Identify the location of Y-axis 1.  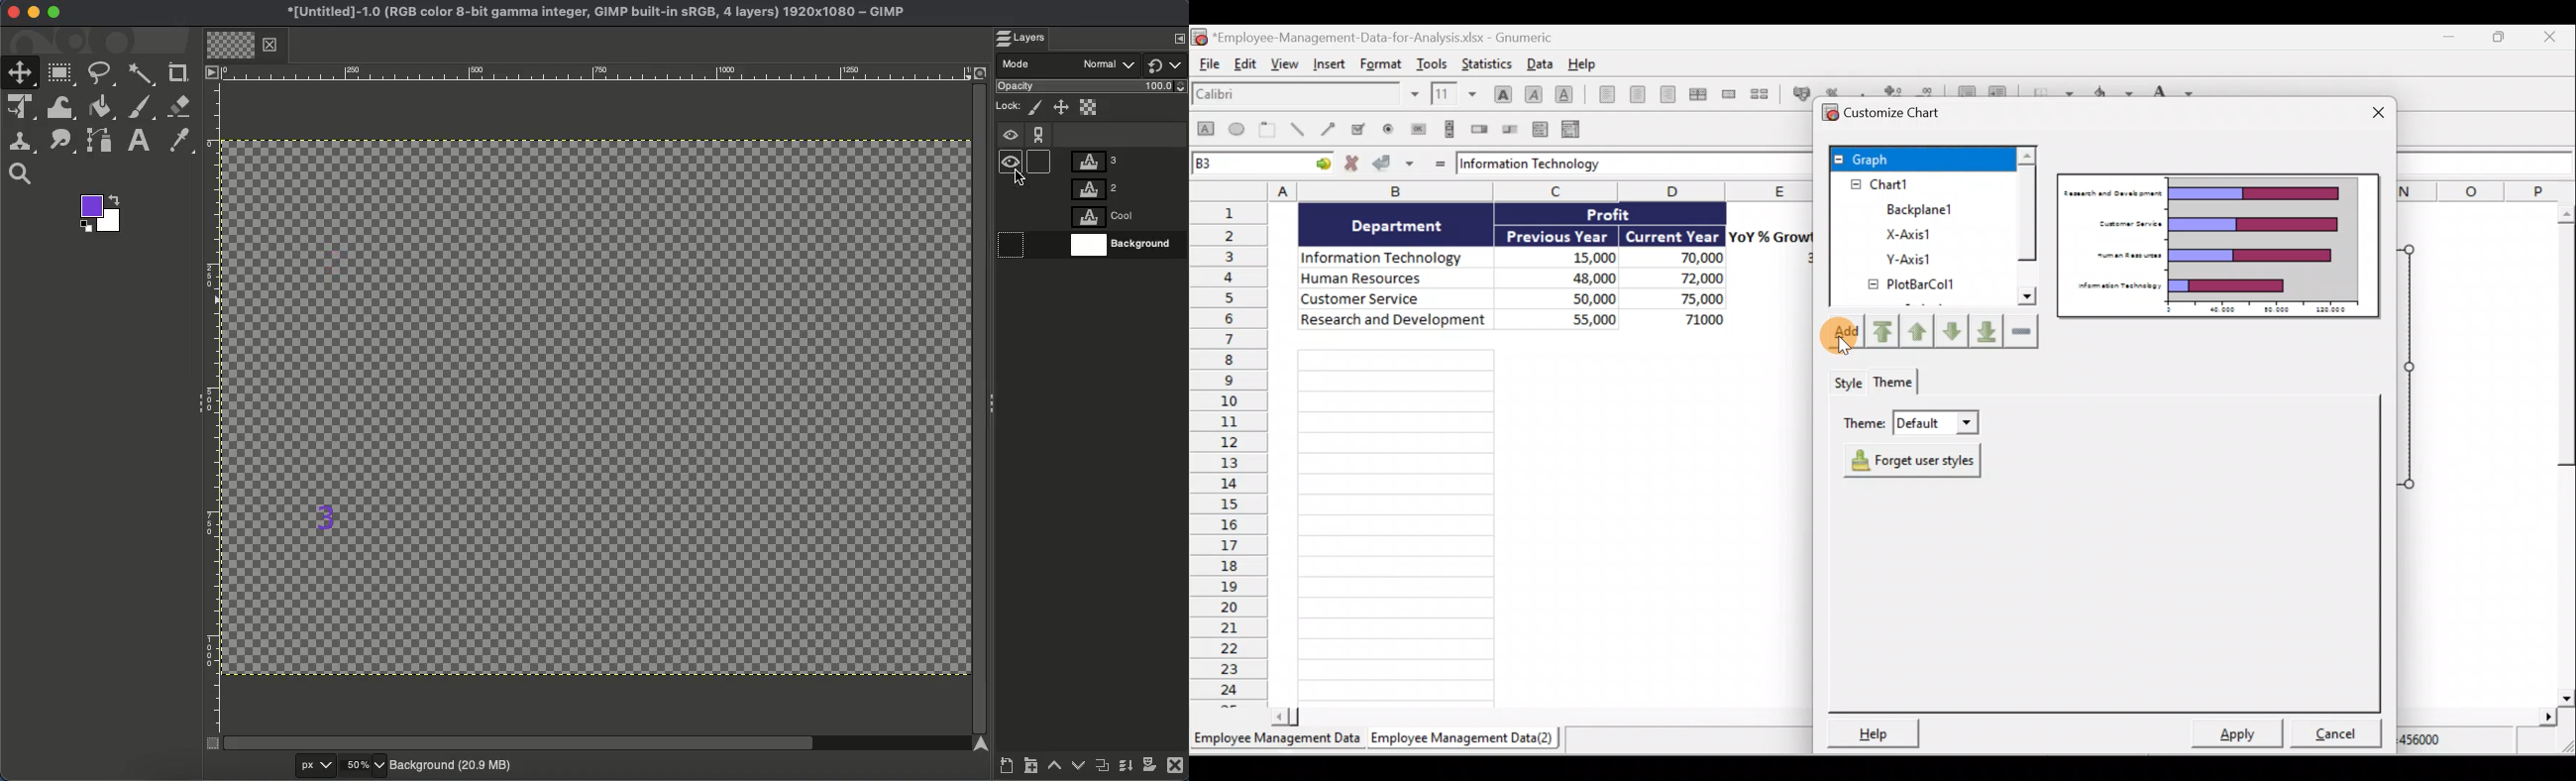
(1921, 258).